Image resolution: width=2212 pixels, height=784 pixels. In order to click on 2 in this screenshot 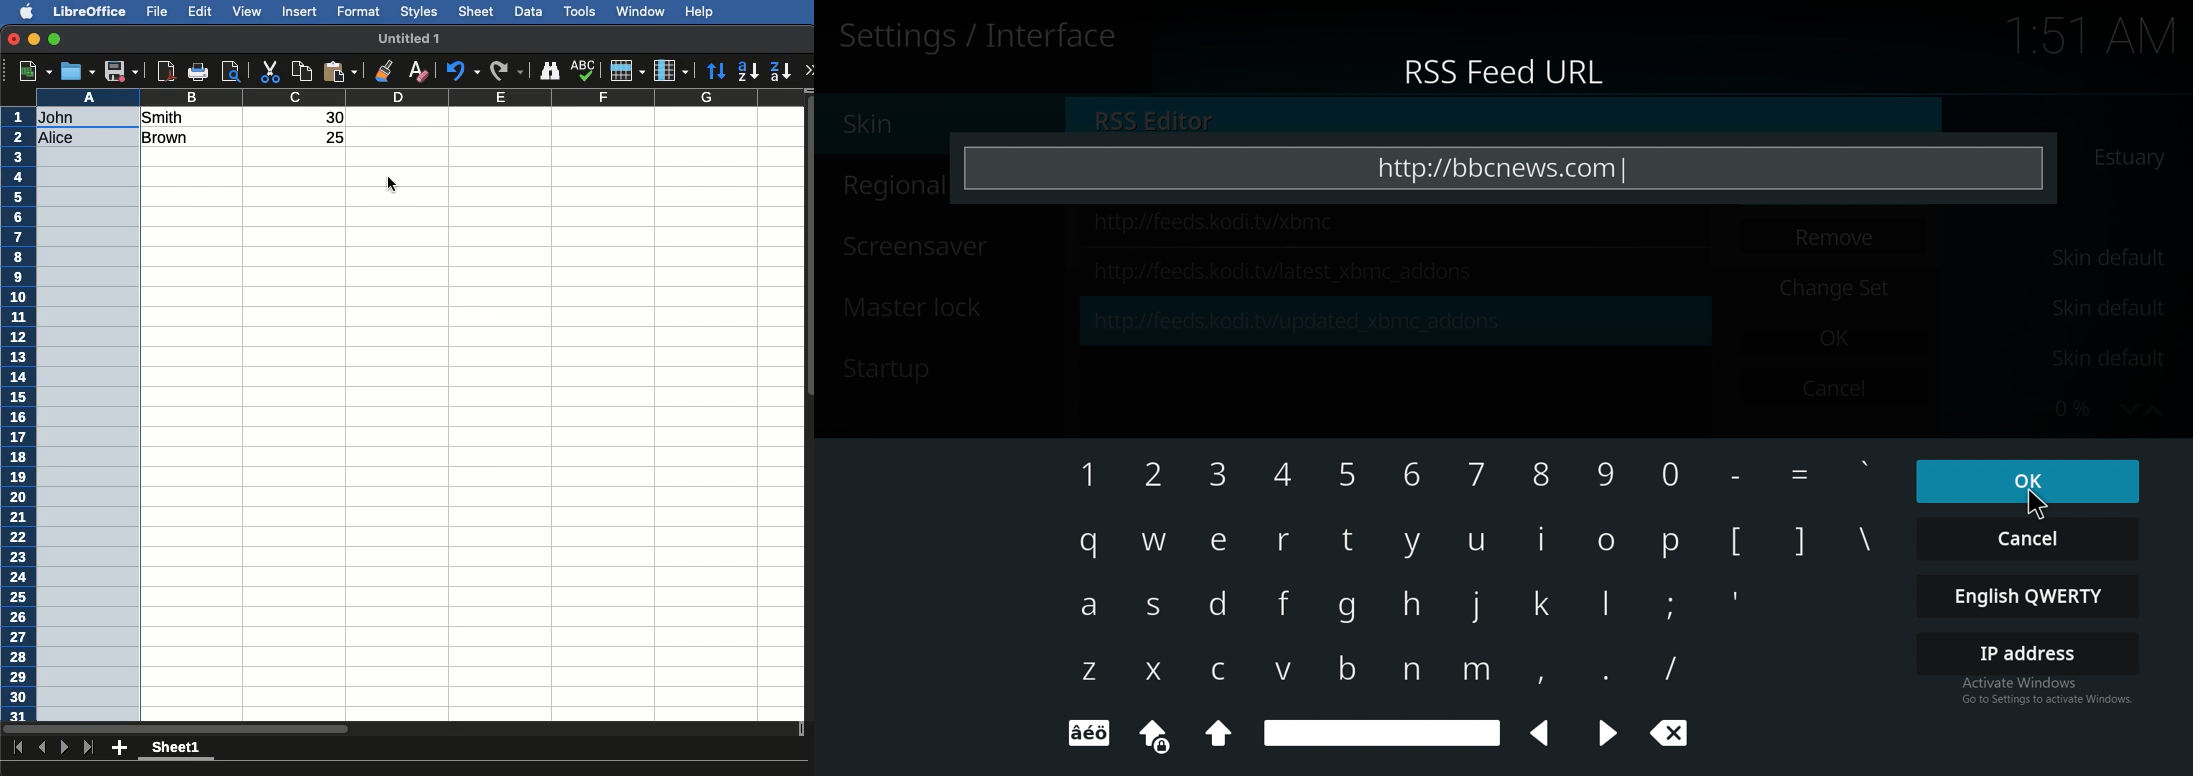, I will do `click(1165, 478)`.